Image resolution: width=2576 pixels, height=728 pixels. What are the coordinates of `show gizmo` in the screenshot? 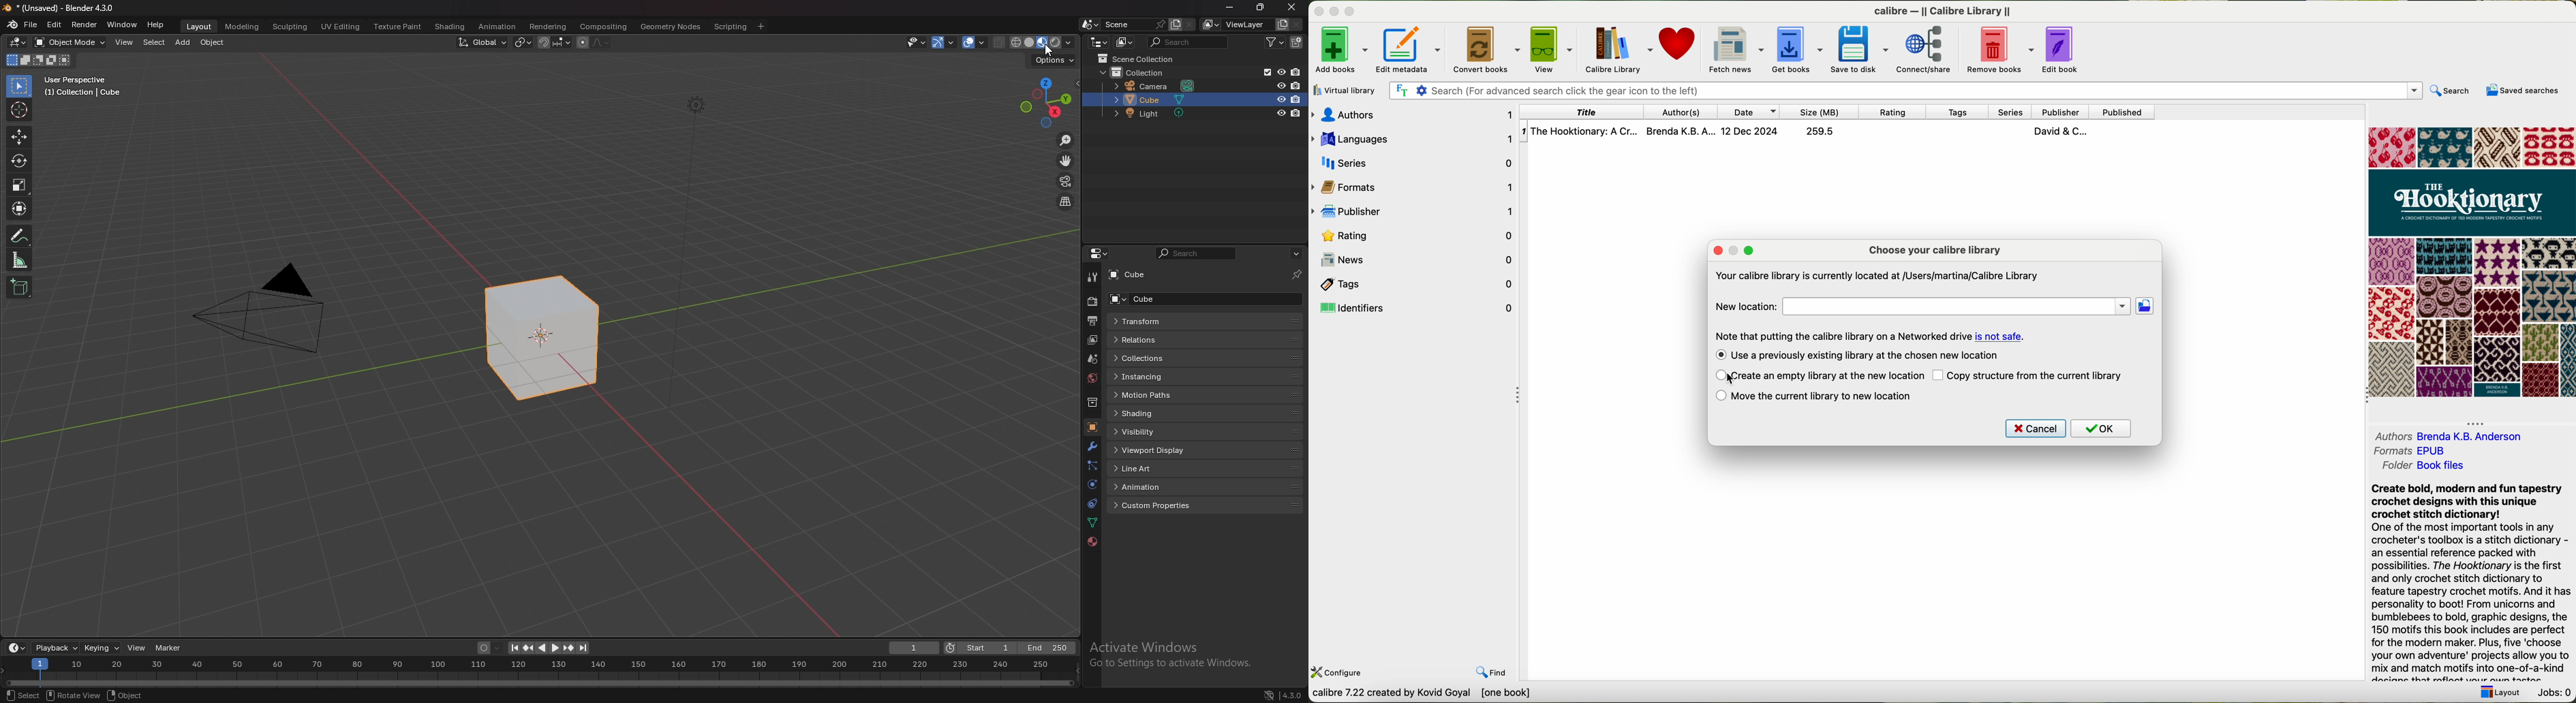 It's located at (945, 42).